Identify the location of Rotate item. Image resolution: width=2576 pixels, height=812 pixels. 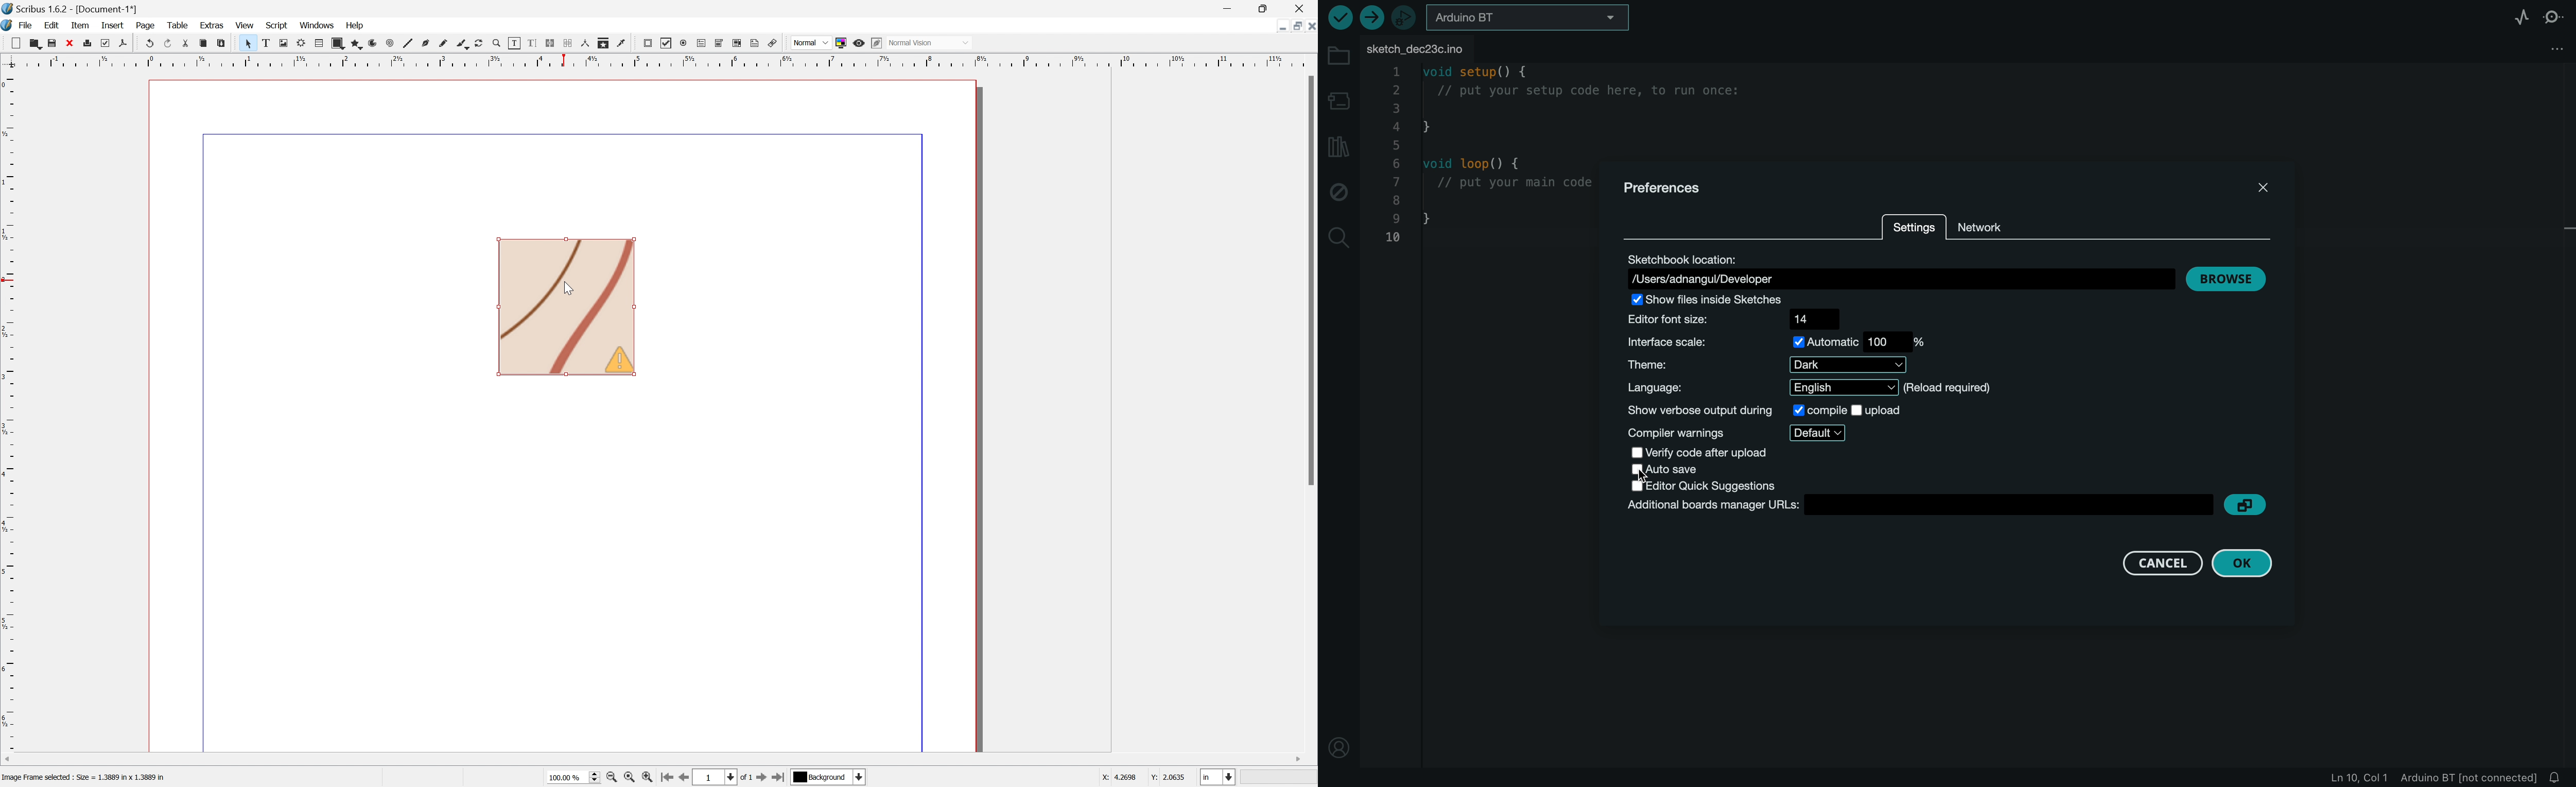
(484, 44).